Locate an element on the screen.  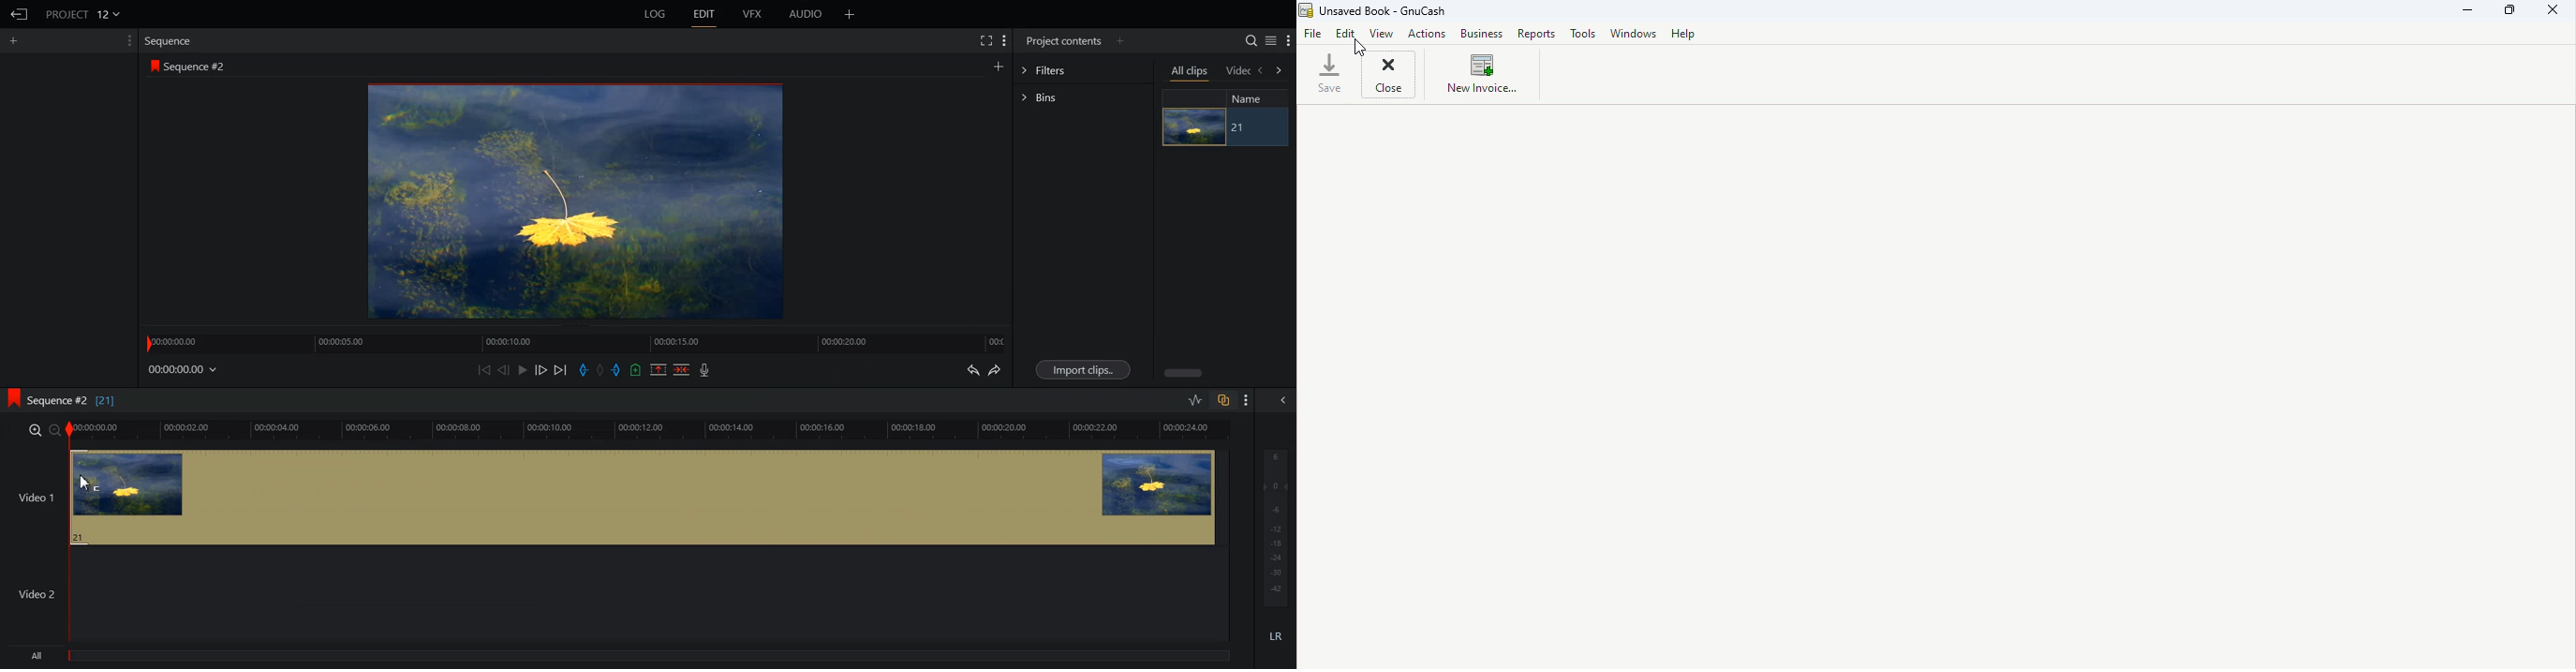
image is located at coordinates (1194, 127).